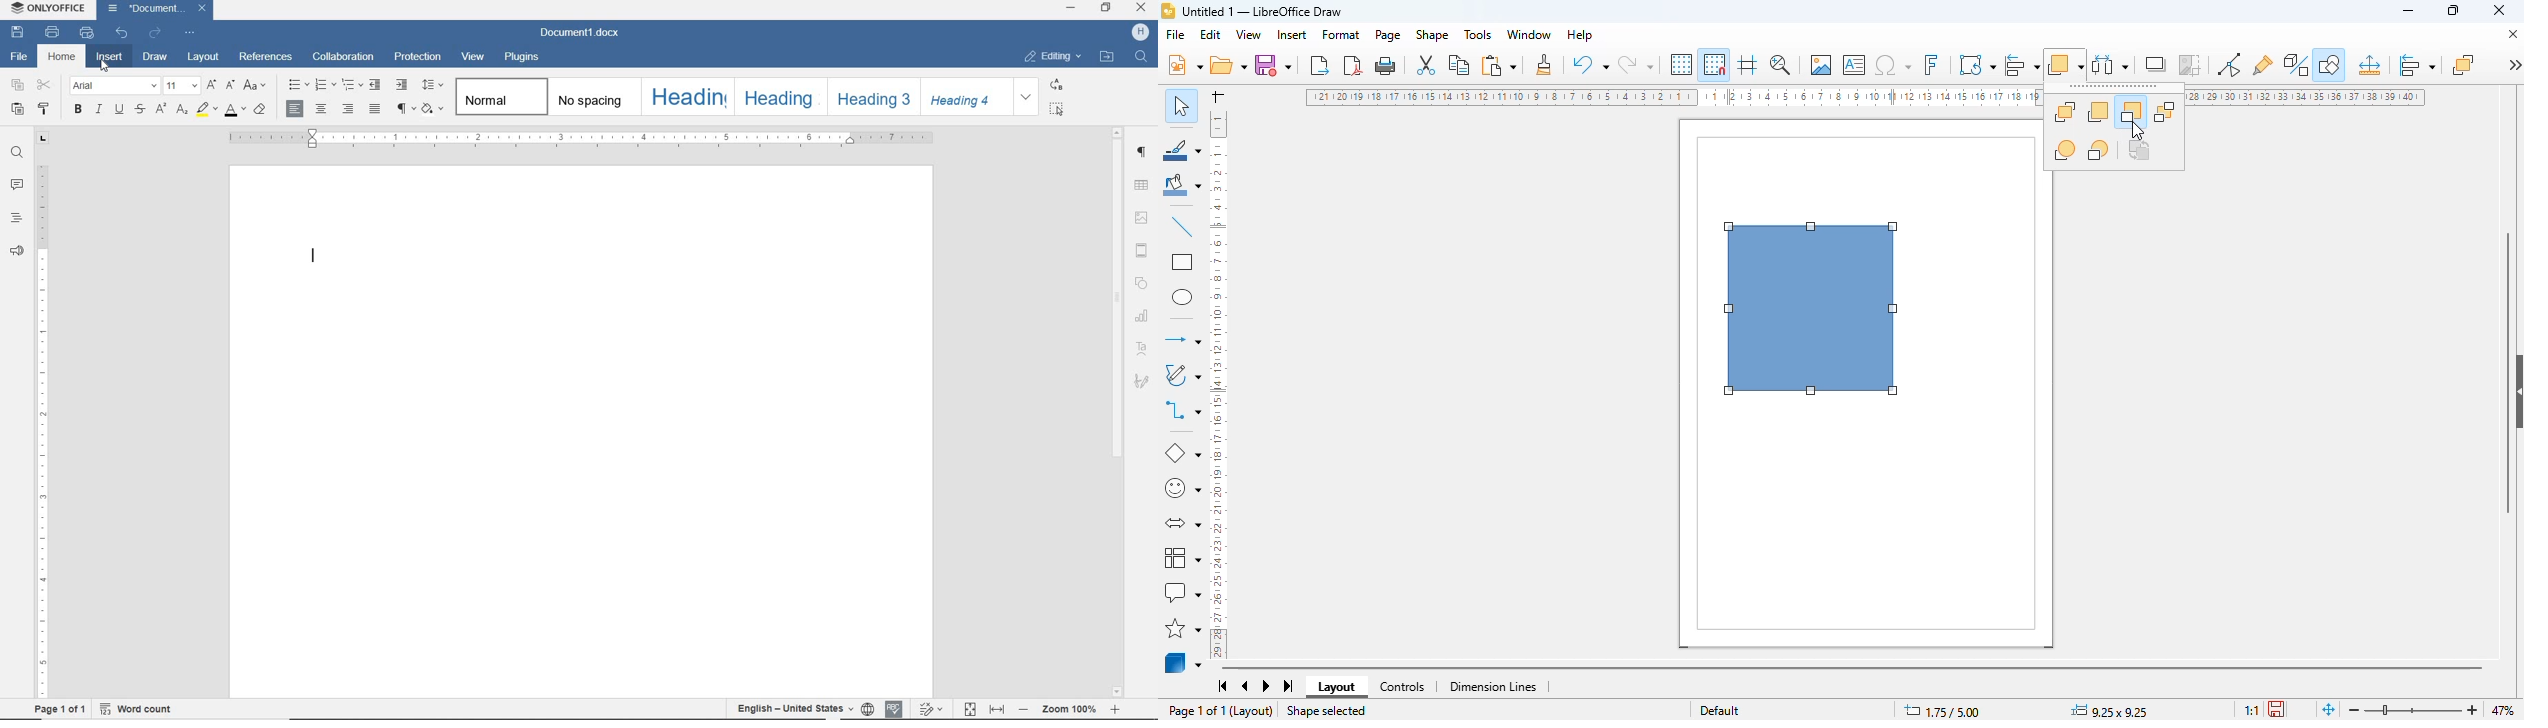 Image resolution: width=2548 pixels, height=728 pixels. What do you see at coordinates (1388, 35) in the screenshot?
I see `page` at bounding box center [1388, 35].